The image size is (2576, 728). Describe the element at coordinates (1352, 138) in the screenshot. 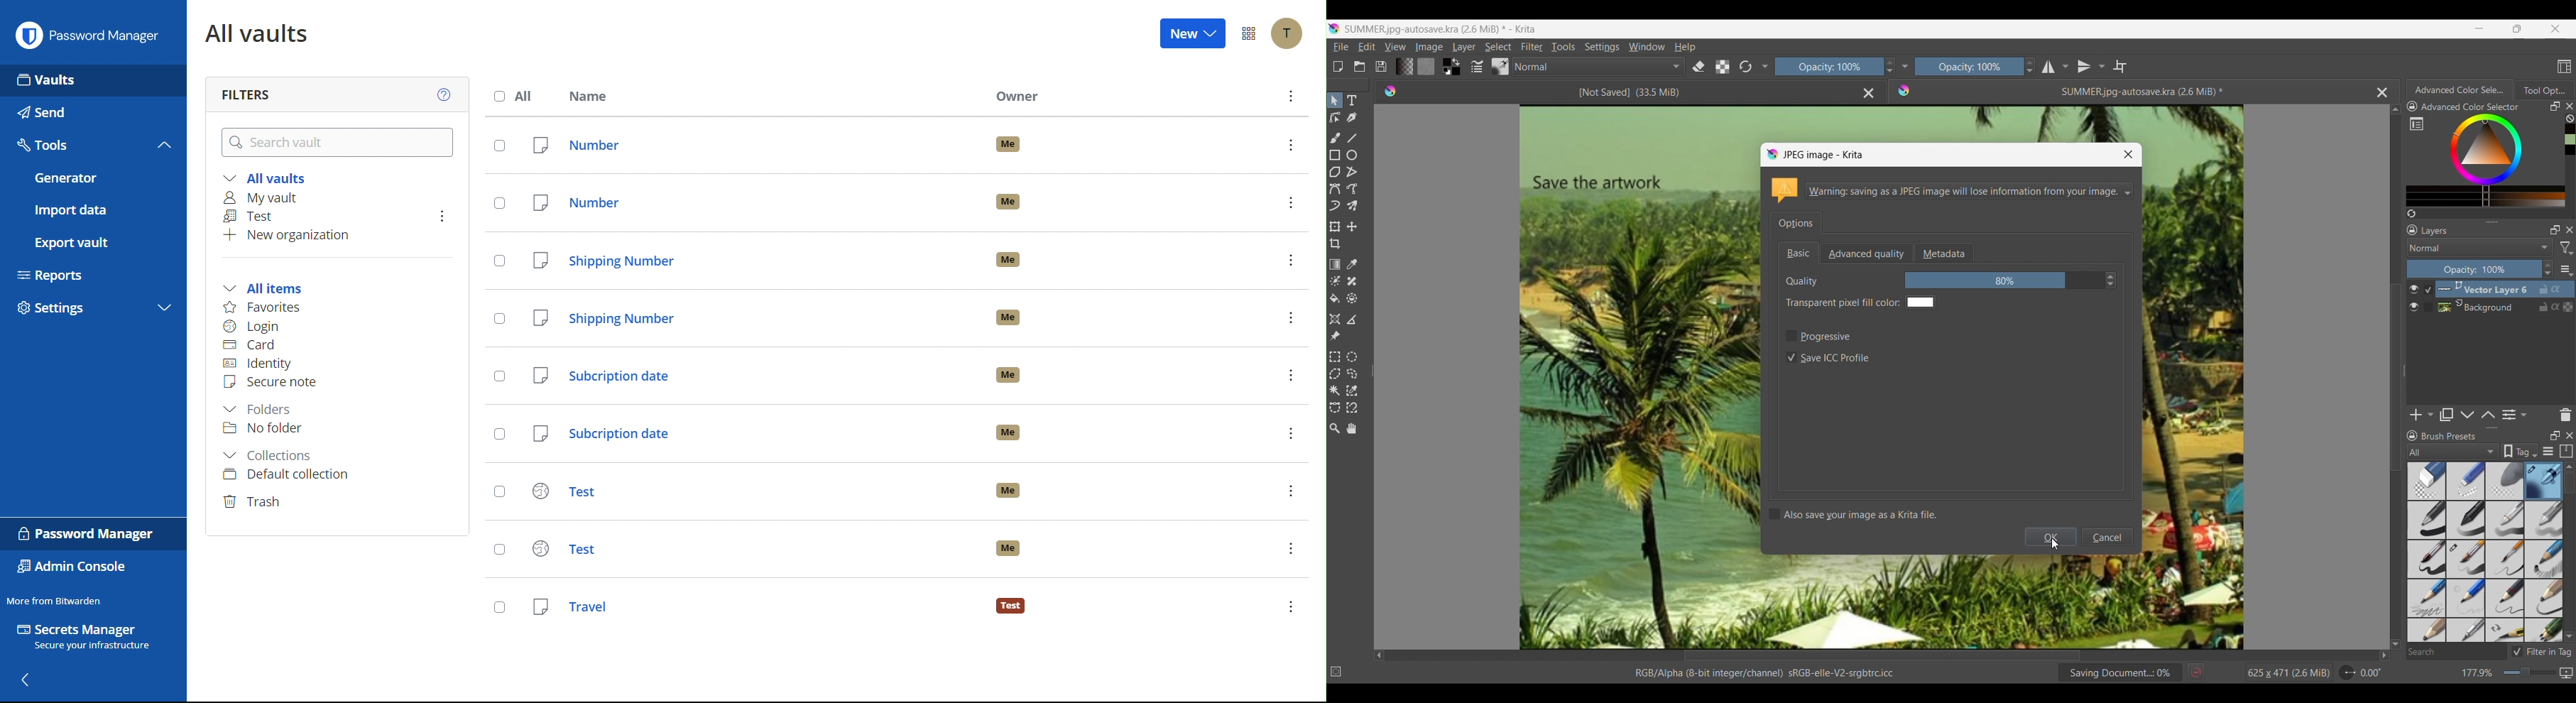

I see `Line tool` at that location.